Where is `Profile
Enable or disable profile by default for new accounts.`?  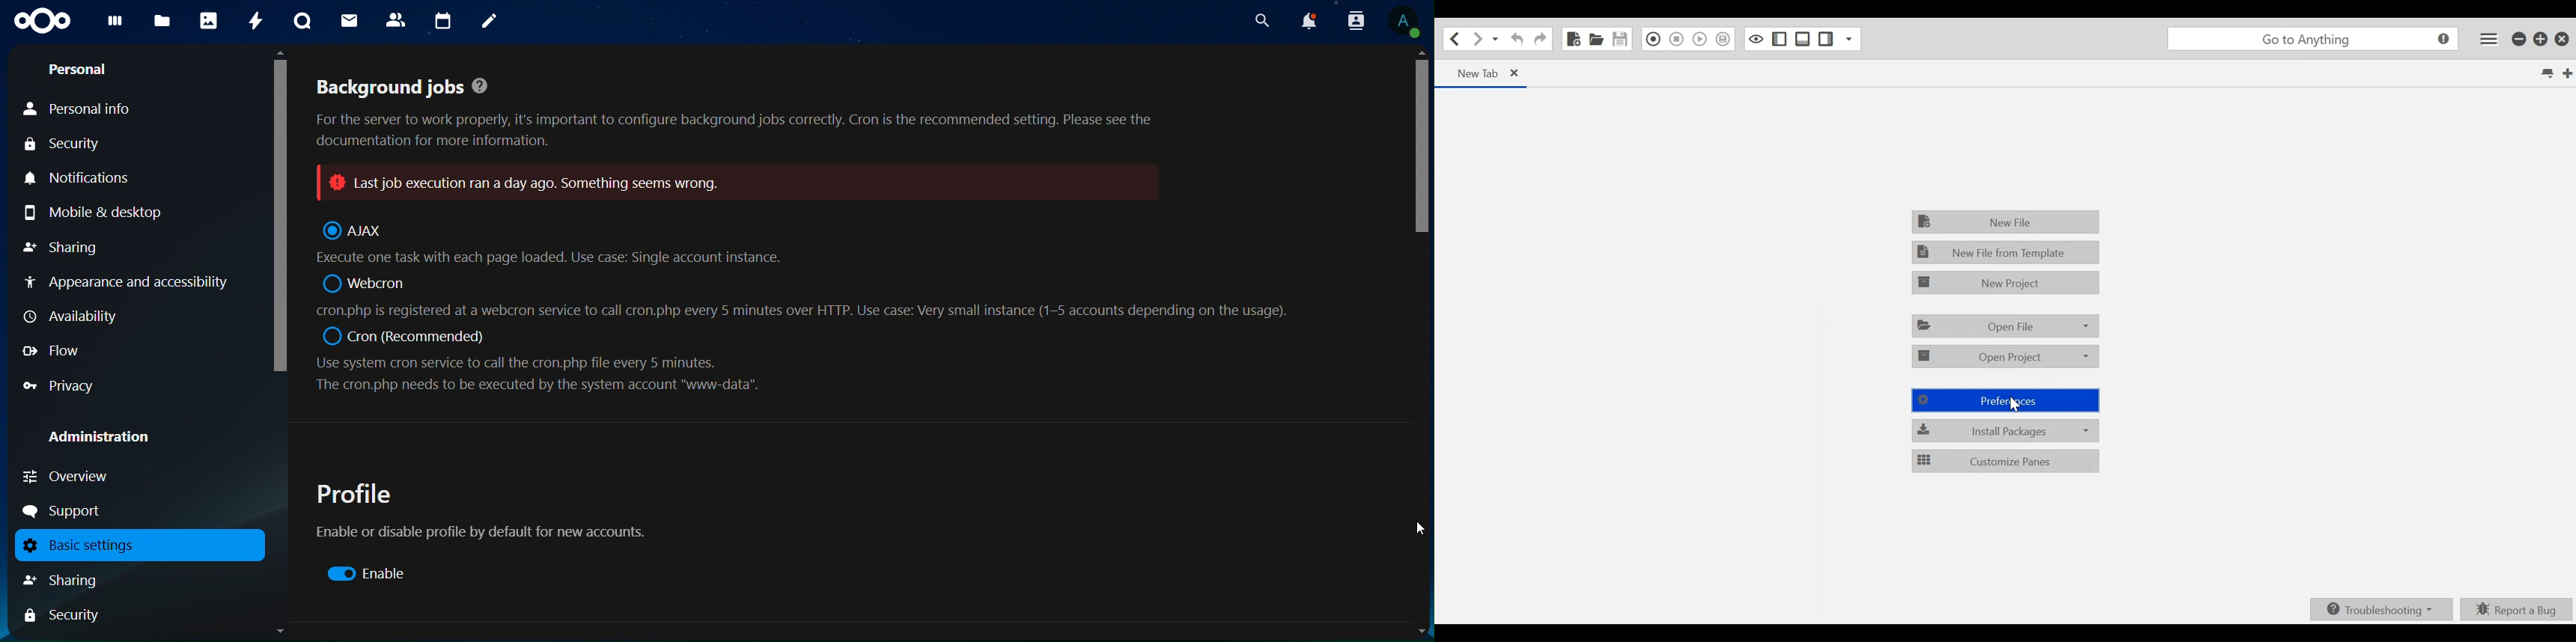 Profile
Enable or disable profile by default for new accounts. is located at coordinates (488, 513).